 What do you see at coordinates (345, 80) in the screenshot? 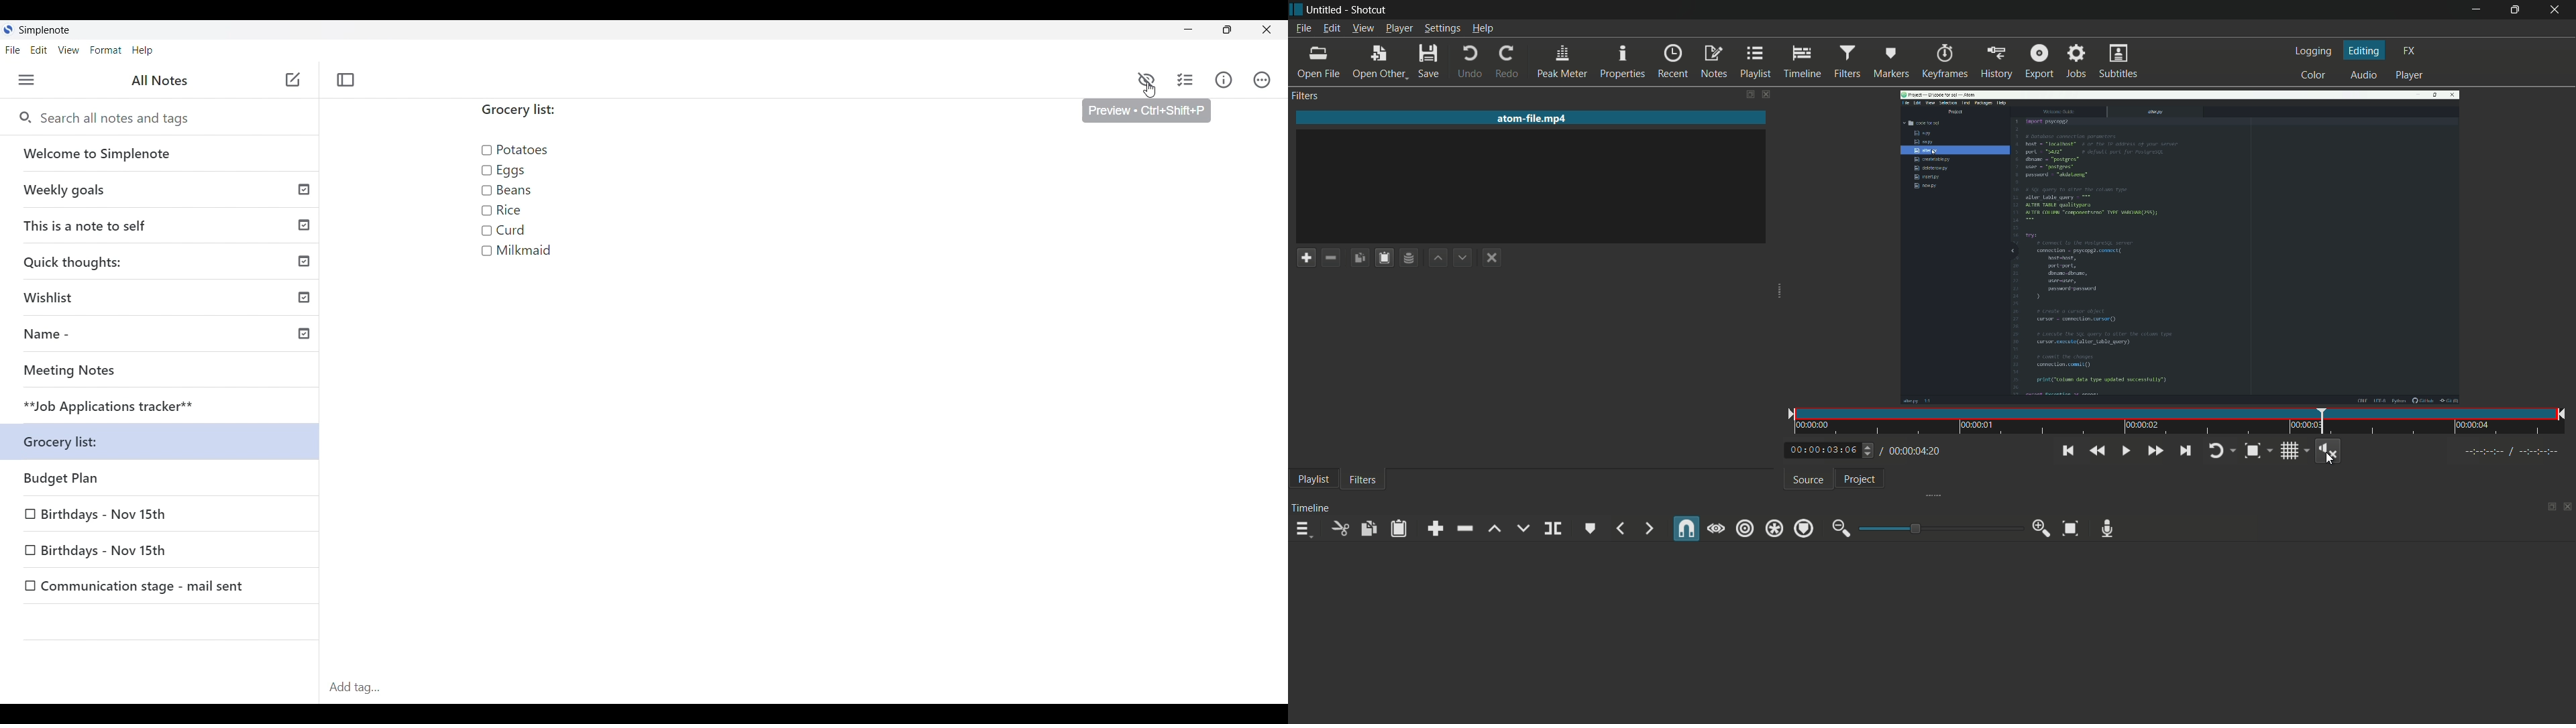
I see `Toggle focus mode` at bounding box center [345, 80].